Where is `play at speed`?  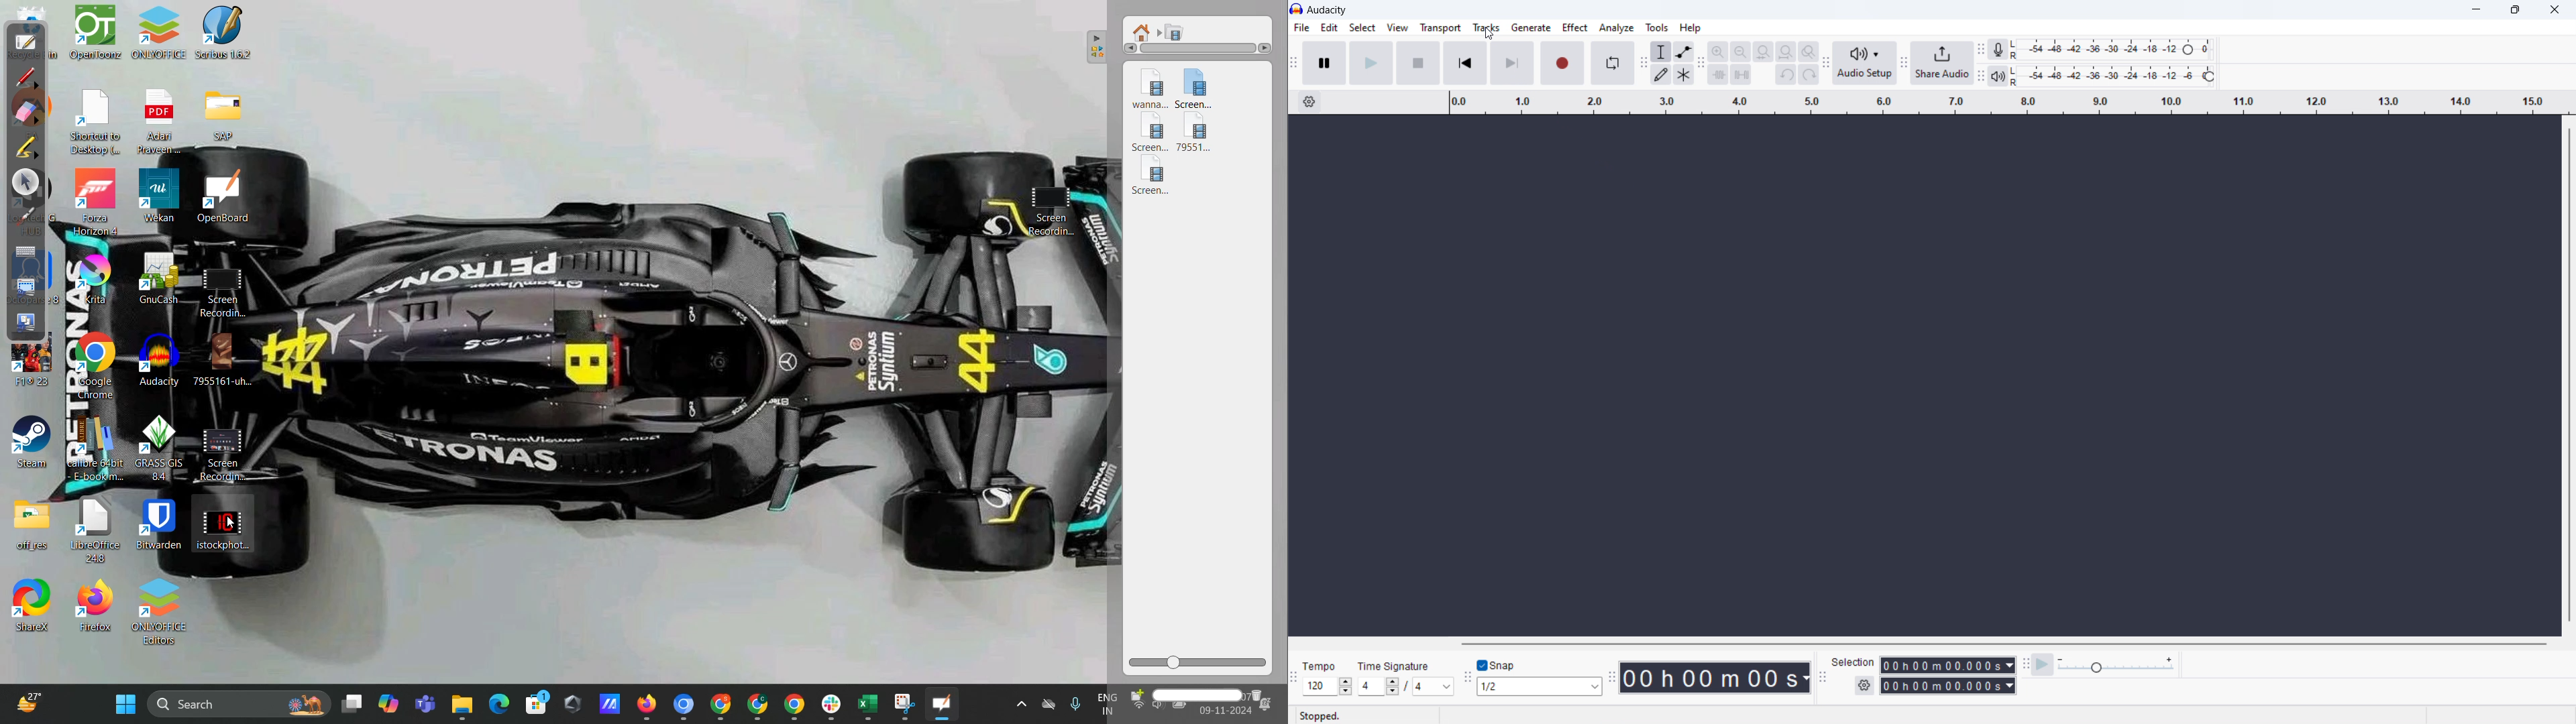 play at speed is located at coordinates (2044, 664).